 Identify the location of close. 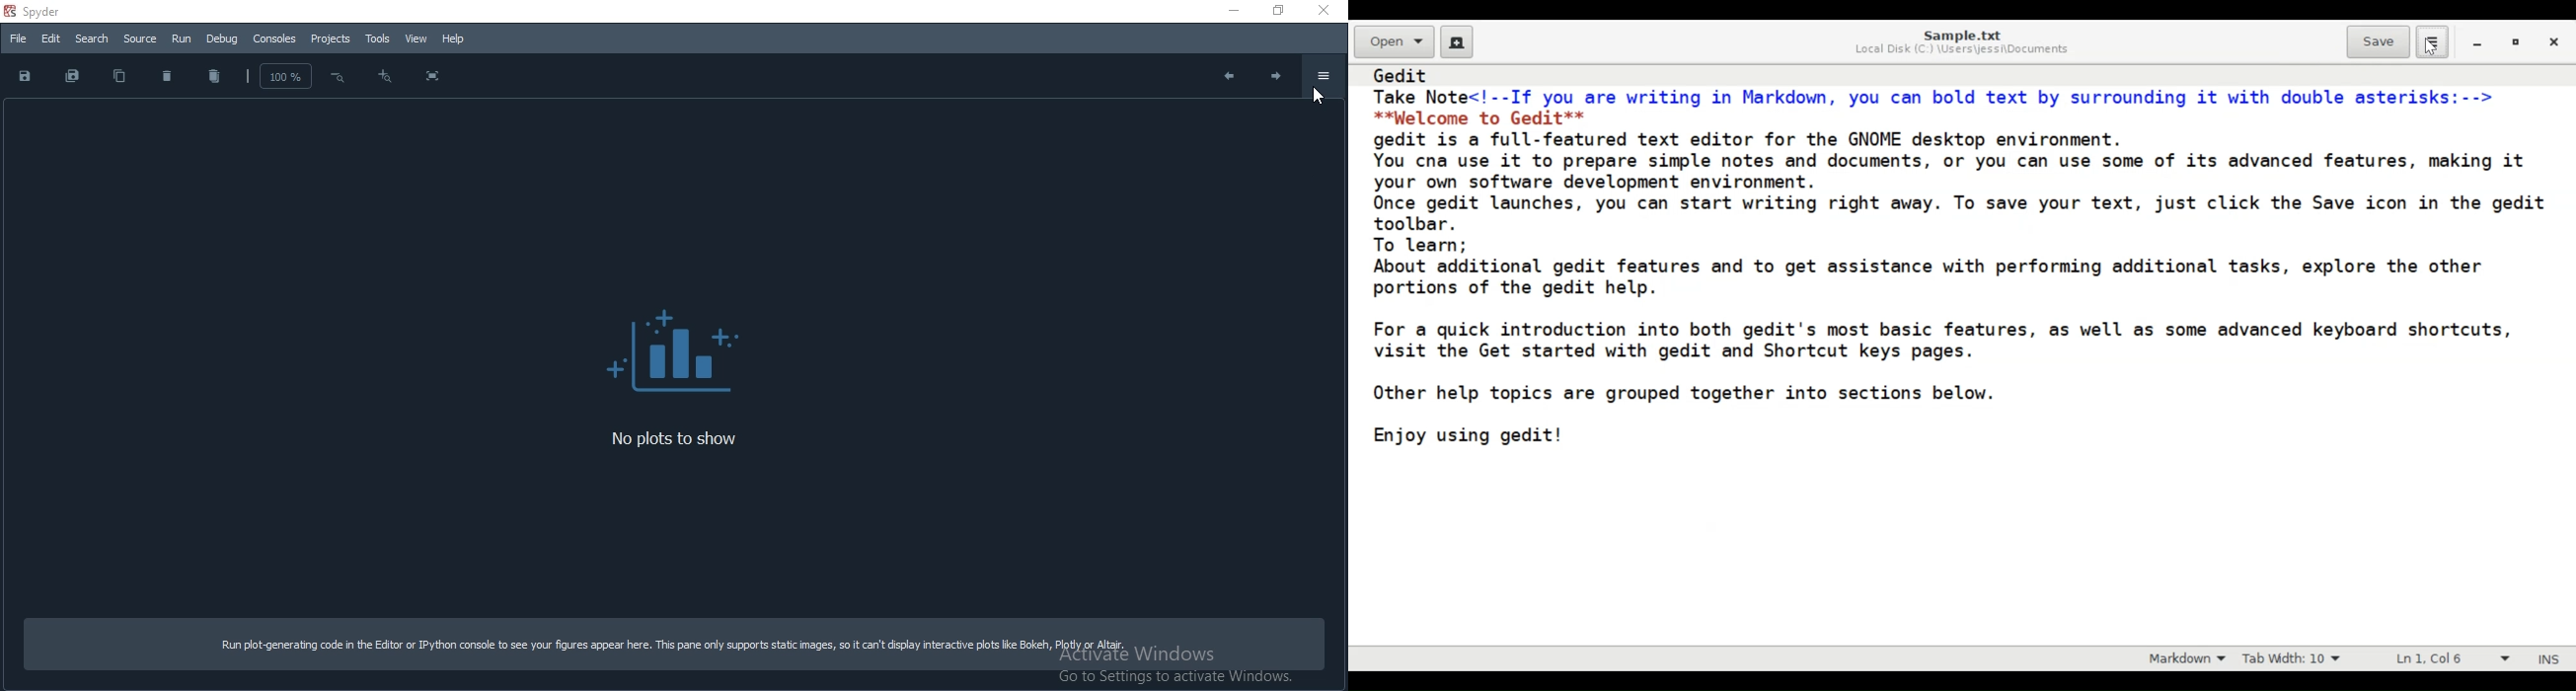
(1326, 10).